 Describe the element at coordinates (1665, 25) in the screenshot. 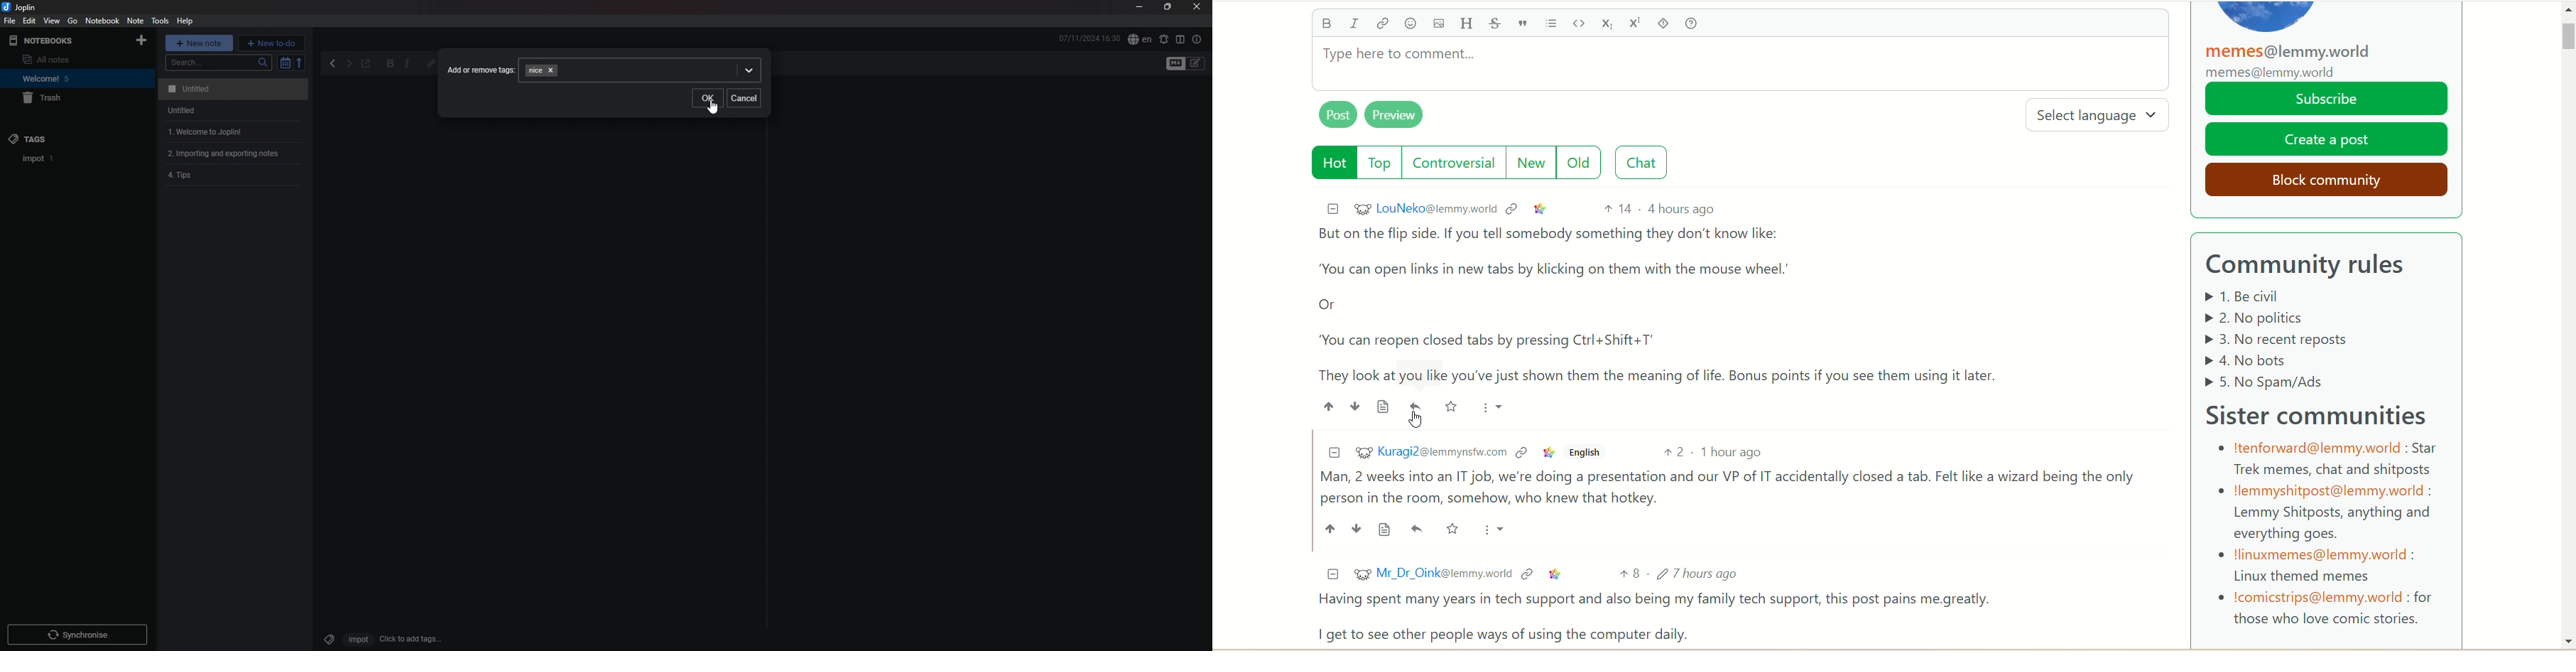

I see `spoiler` at that location.